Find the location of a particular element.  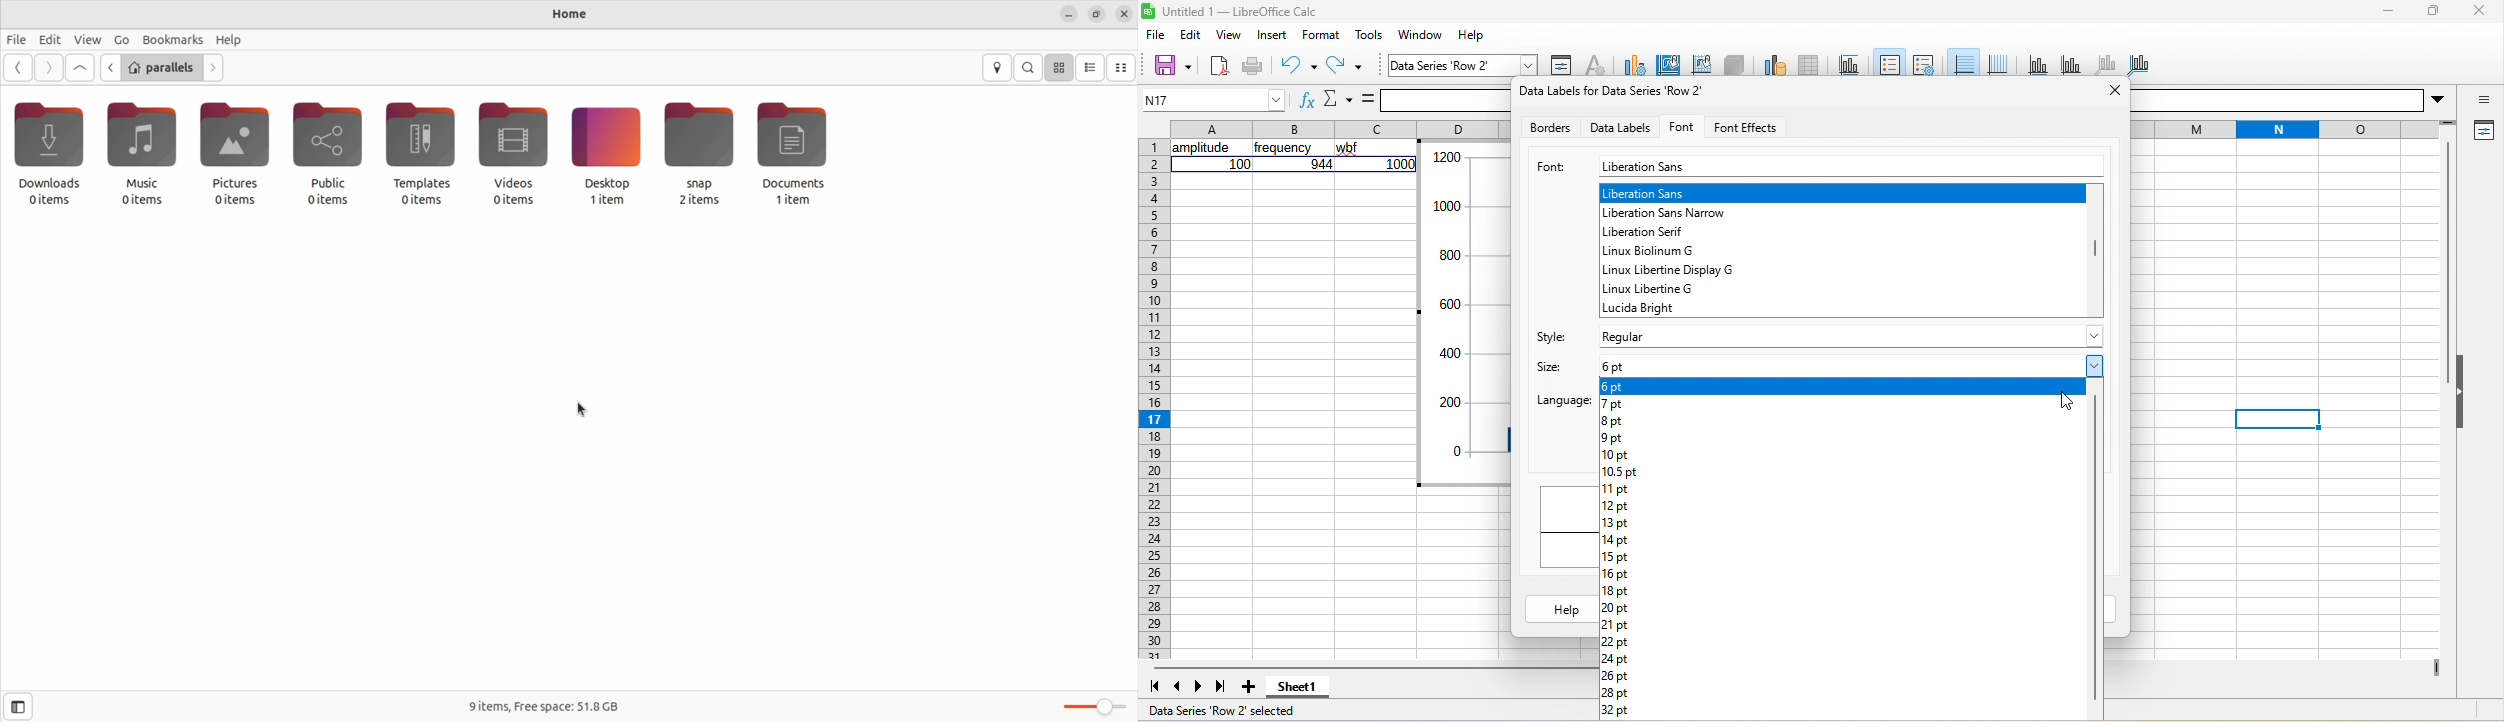

12 pt is located at coordinates (1616, 506).